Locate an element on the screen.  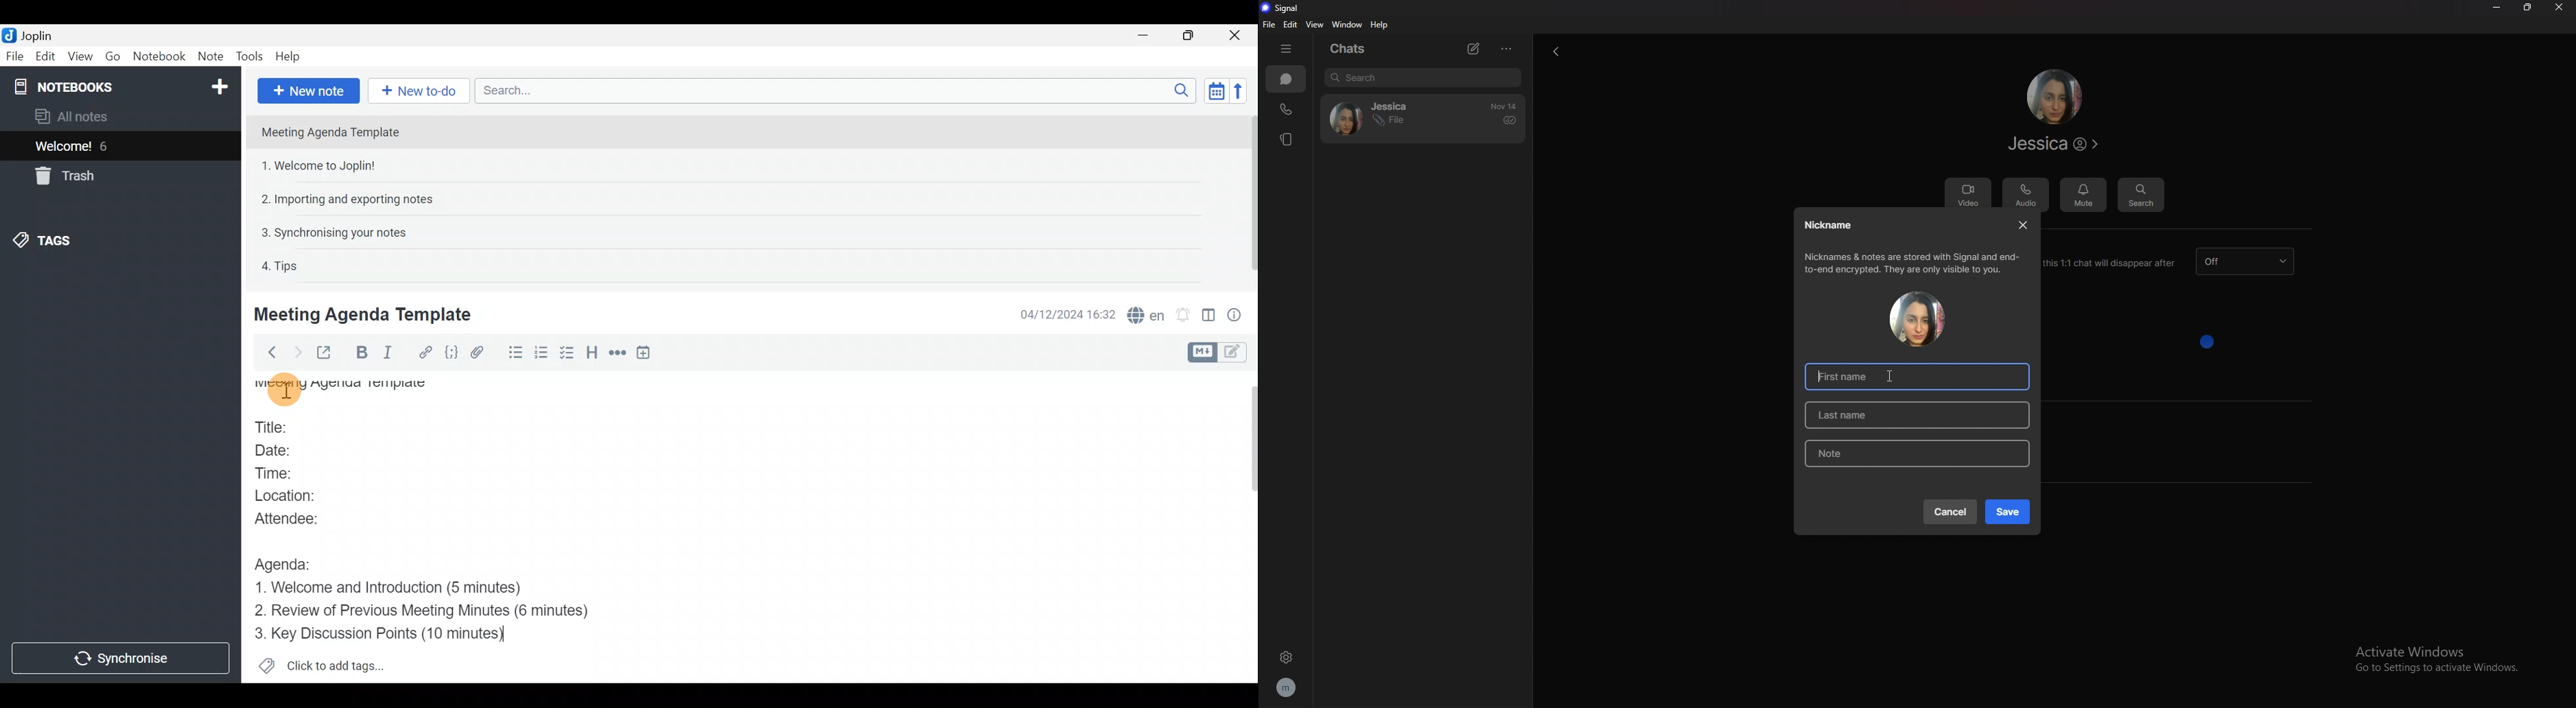
Attach file is located at coordinates (483, 353).